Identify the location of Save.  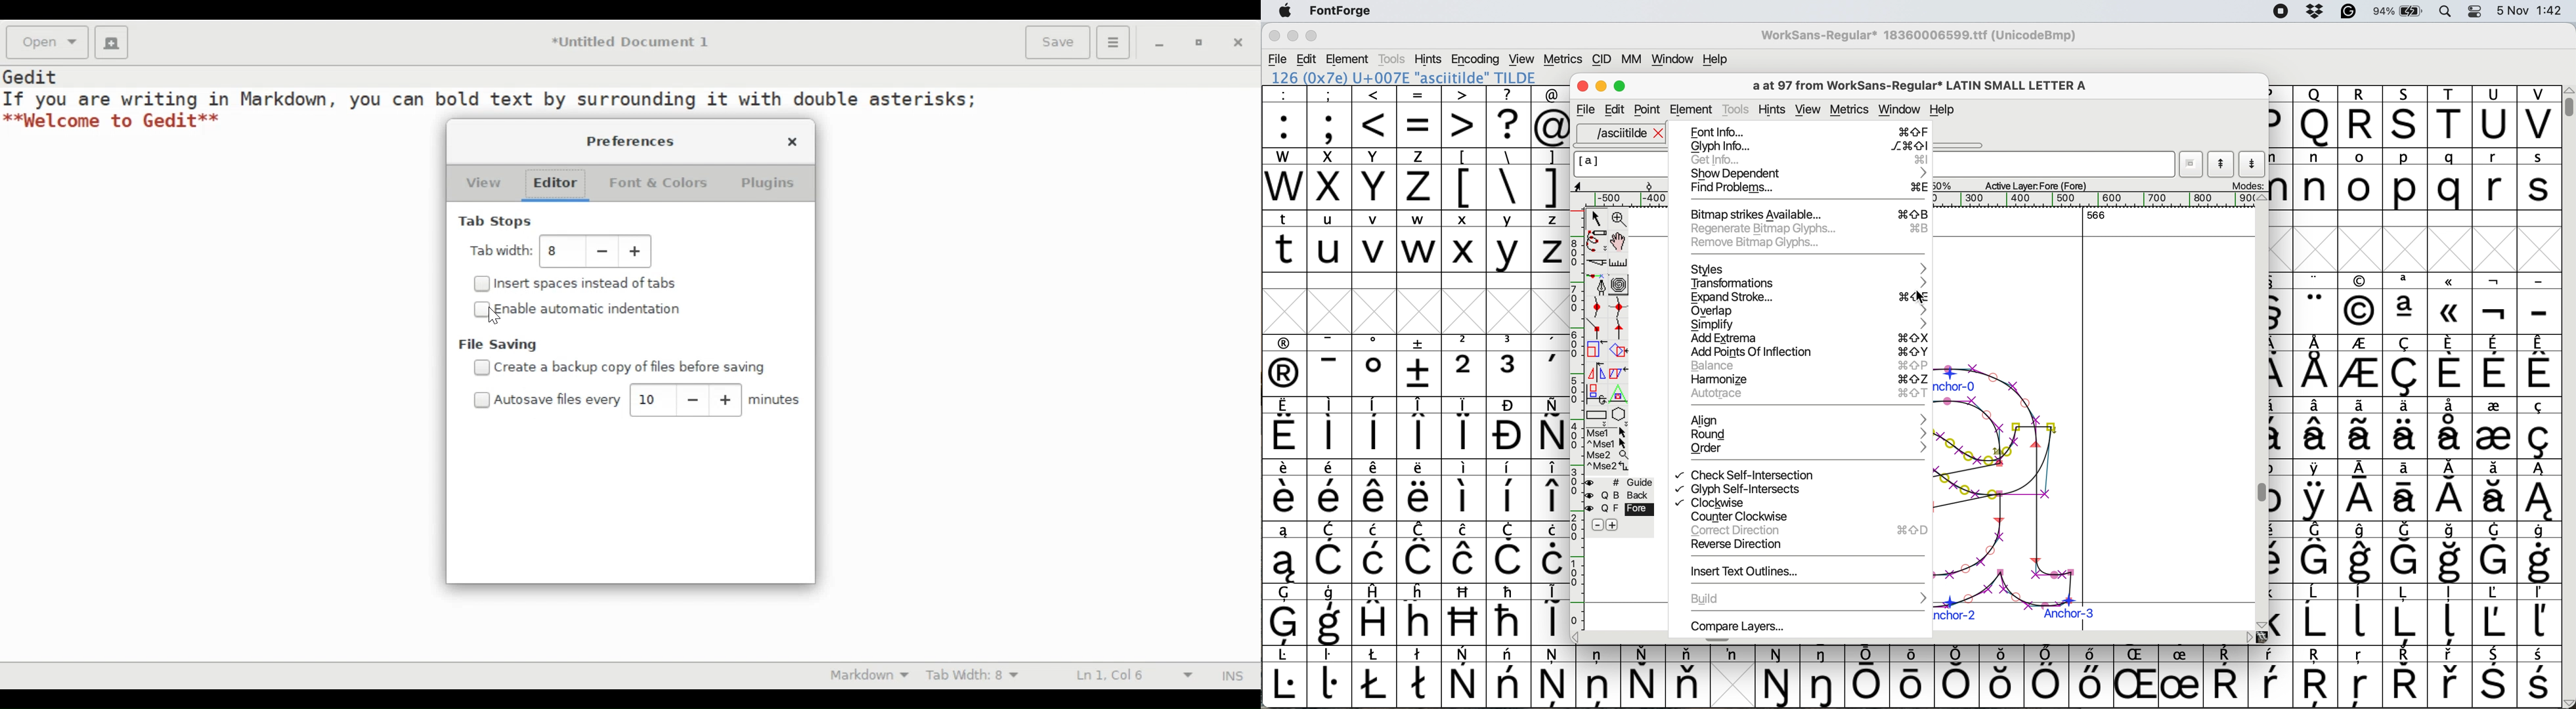
(1058, 43).